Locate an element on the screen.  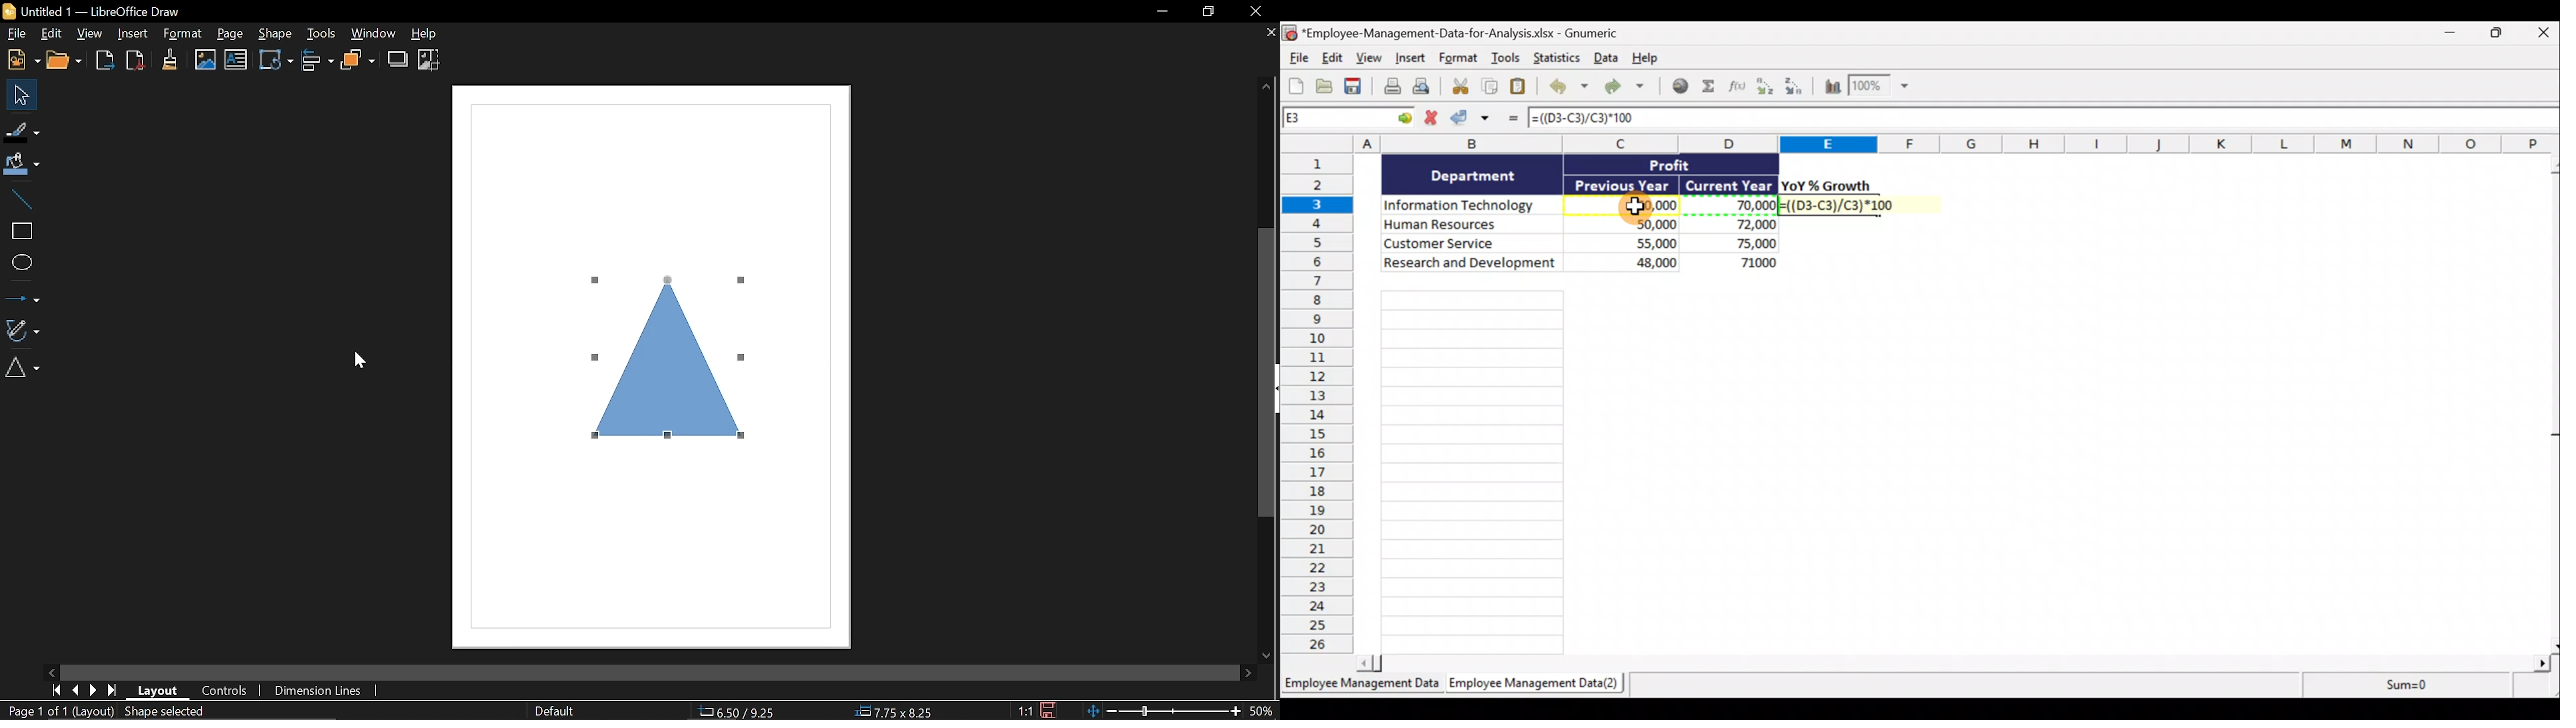
Layout is located at coordinates (155, 689).